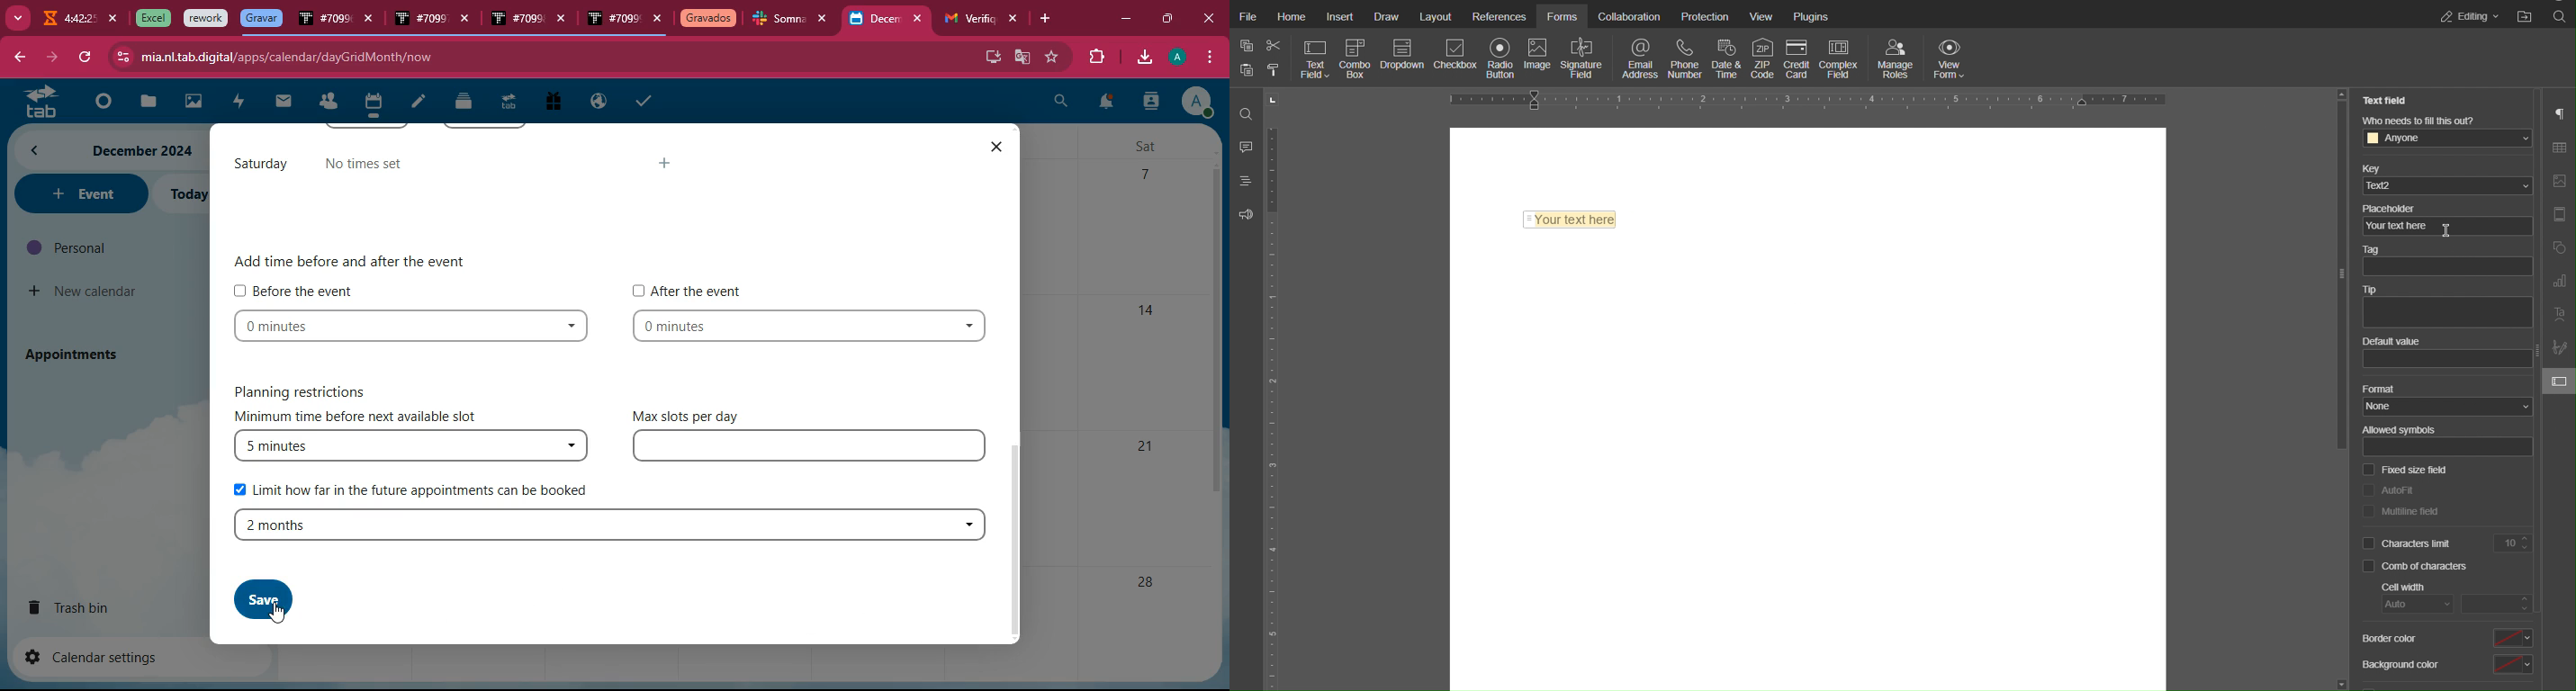  What do you see at coordinates (1500, 59) in the screenshot?
I see `Radio Button` at bounding box center [1500, 59].